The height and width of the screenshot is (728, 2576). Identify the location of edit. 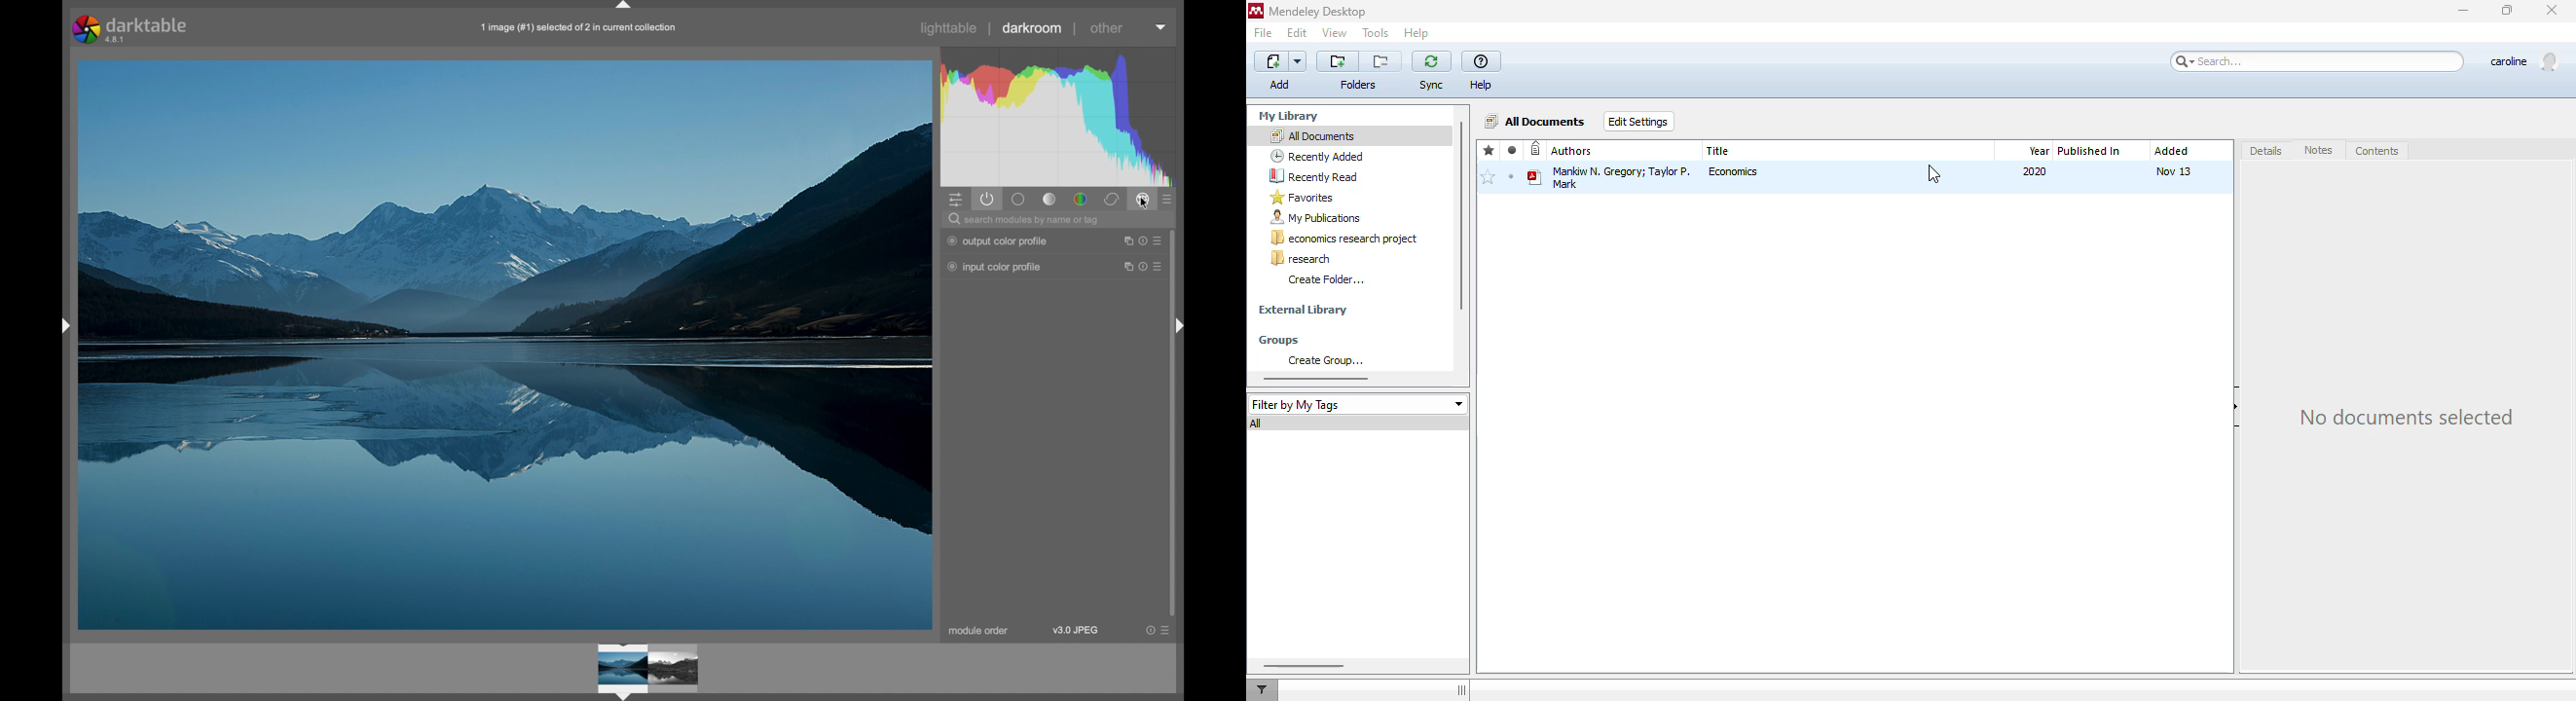
(1297, 32).